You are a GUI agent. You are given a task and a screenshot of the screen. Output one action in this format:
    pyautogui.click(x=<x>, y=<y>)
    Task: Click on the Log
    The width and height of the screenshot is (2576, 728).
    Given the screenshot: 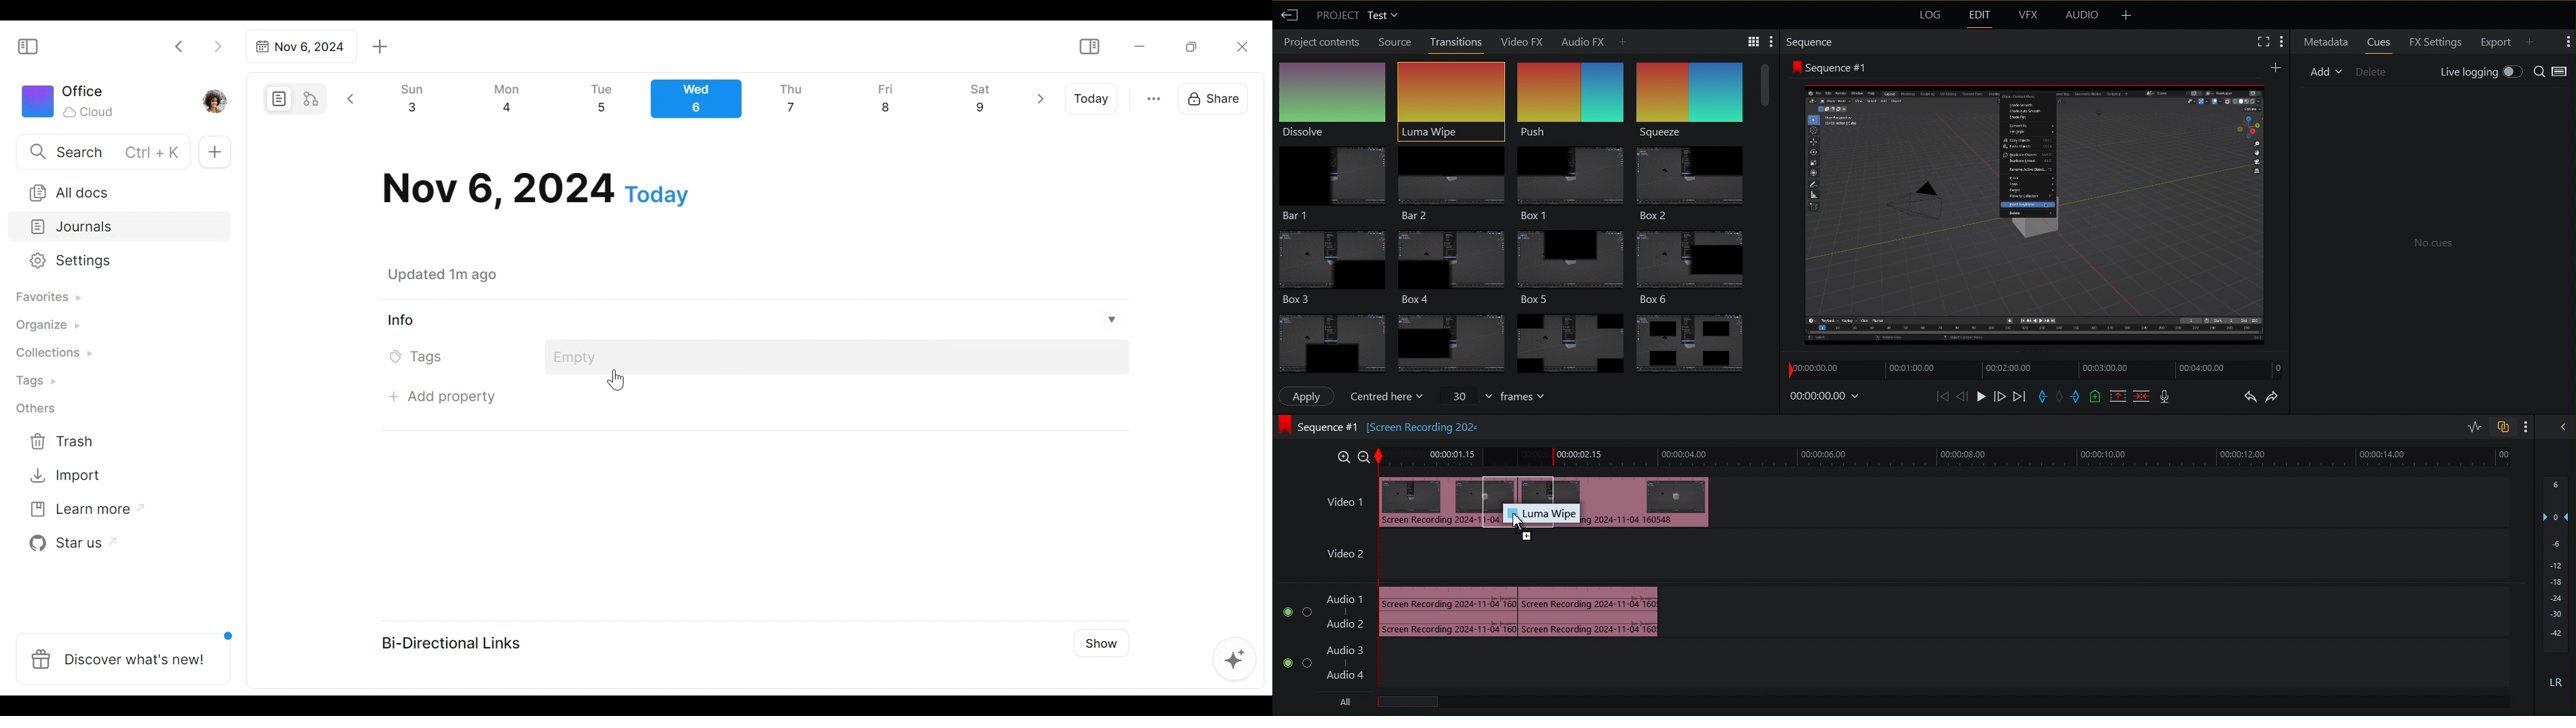 What is the action you would take?
    pyautogui.click(x=1928, y=16)
    